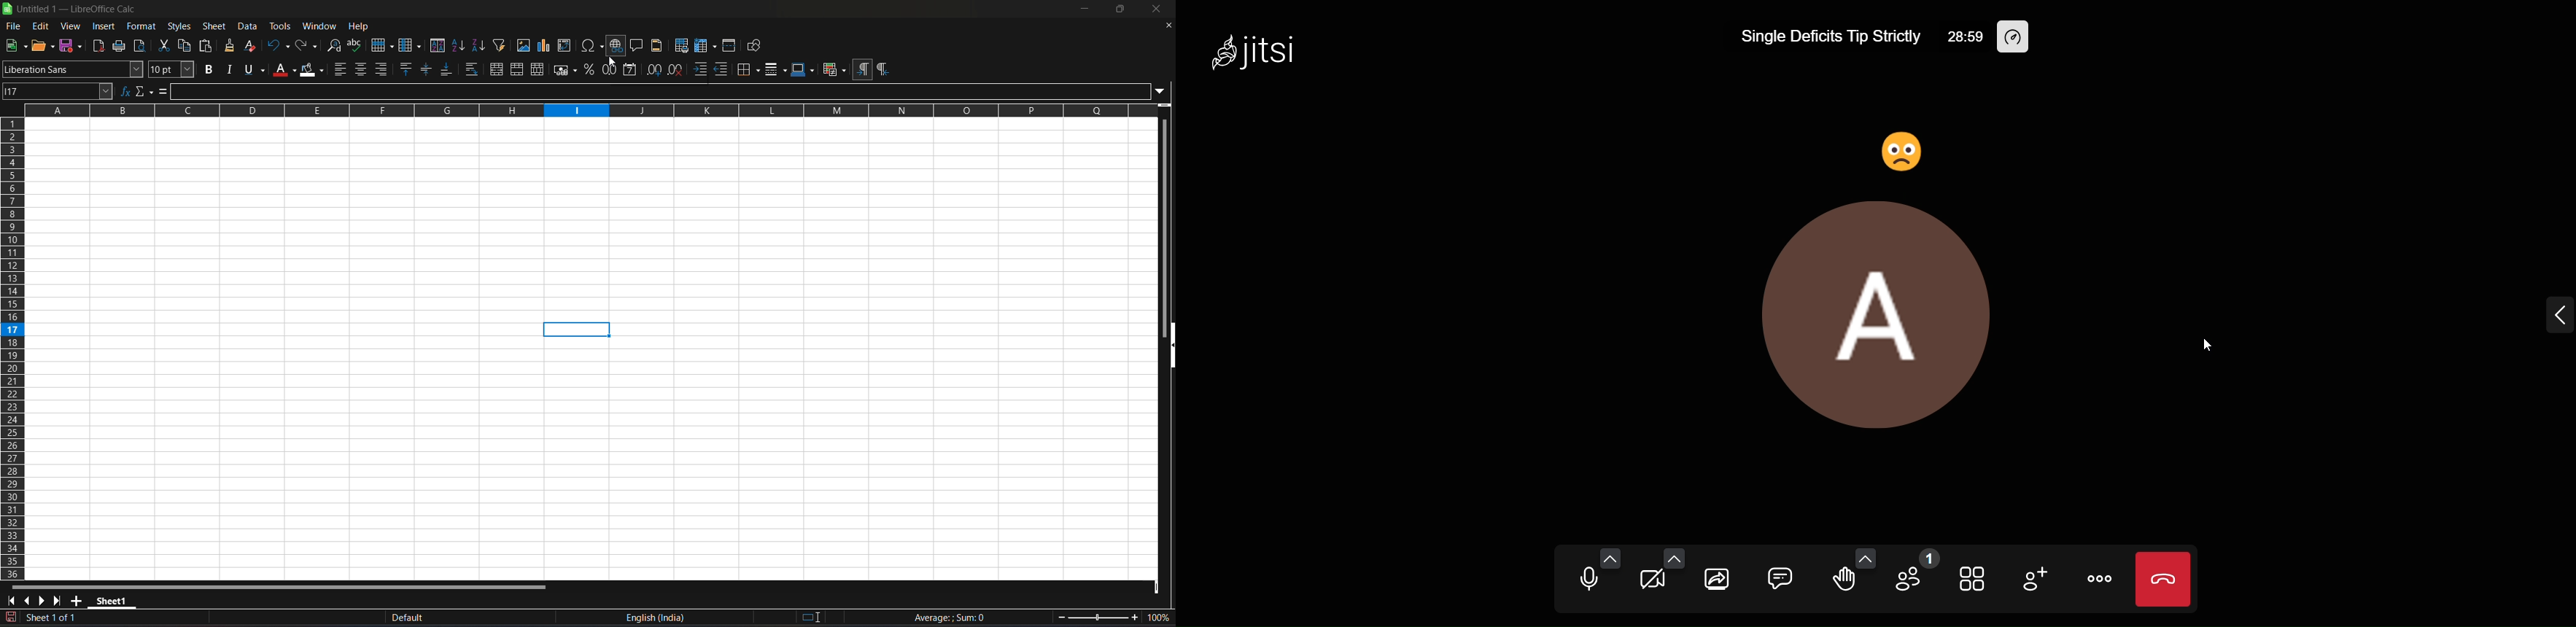 The height and width of the screenshot is (644, 2576). What do you see at coordinates (112, 600) in the screenshot?
I see `sheet 1` at bounding box center [112, 600].